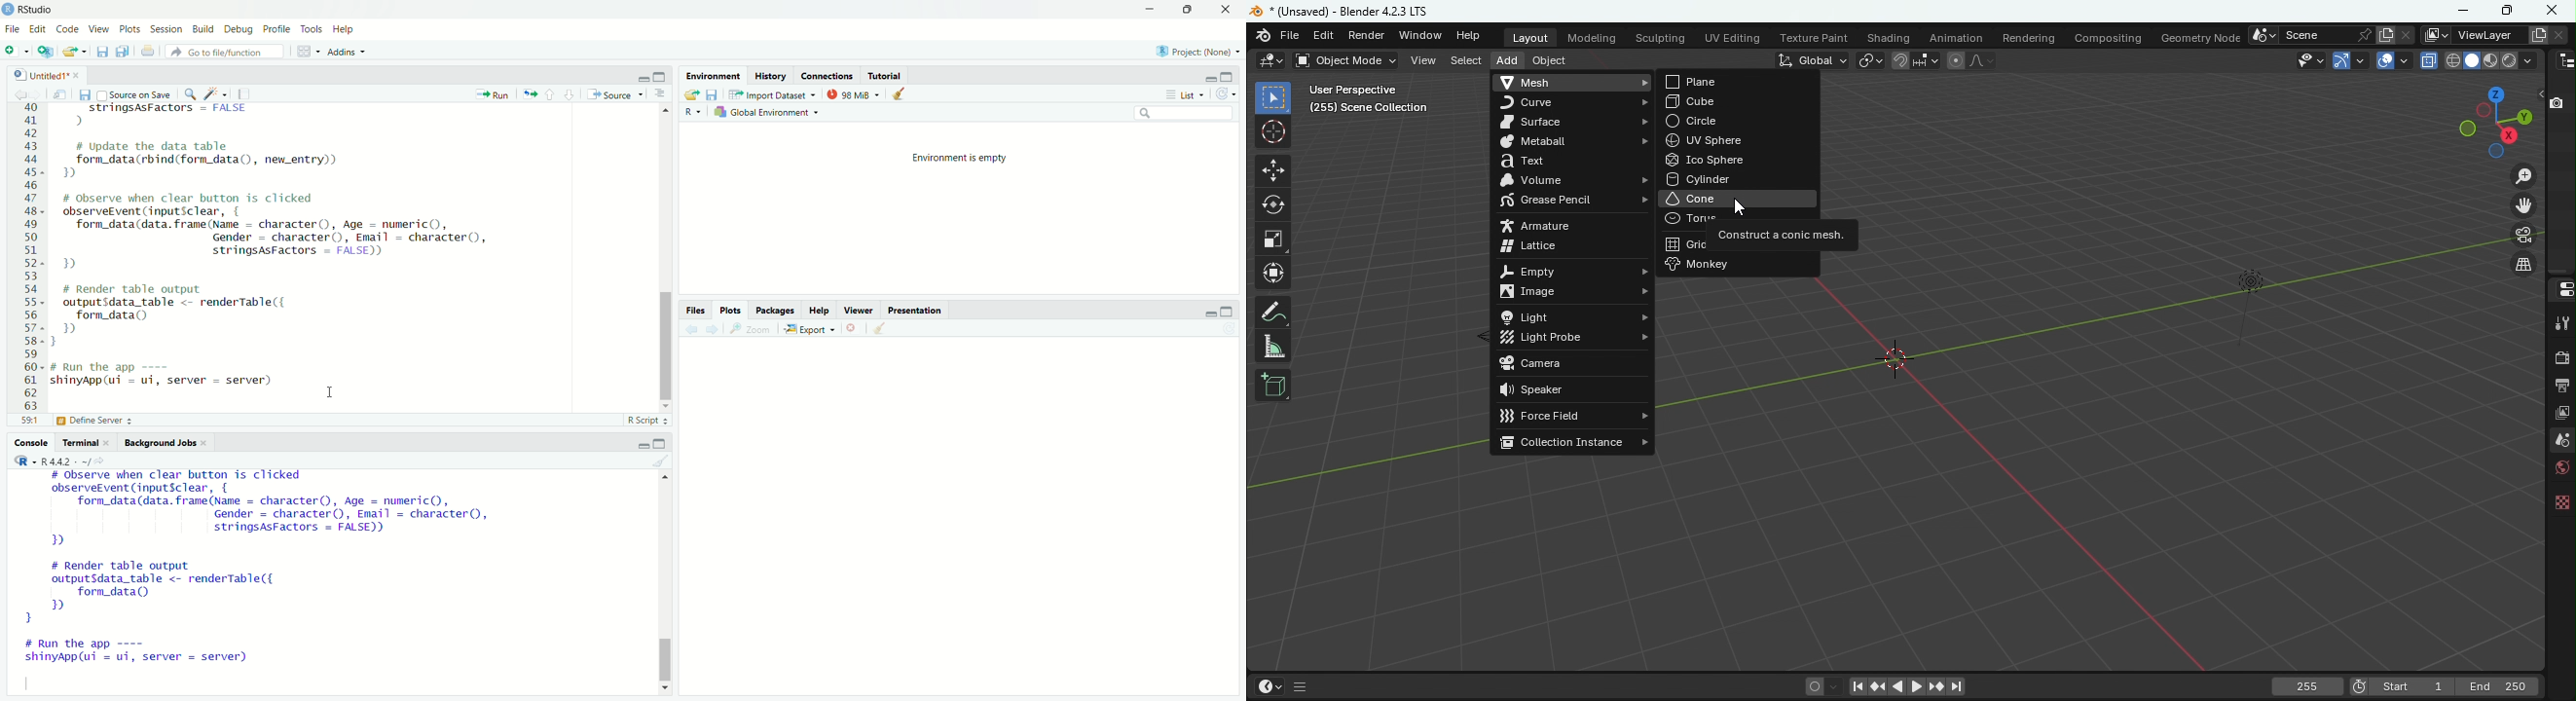 This screenshot has width=2576, height=728. Describe the element at coordinates (659, 95) in the screenshot. I see `show document outline` at that location.